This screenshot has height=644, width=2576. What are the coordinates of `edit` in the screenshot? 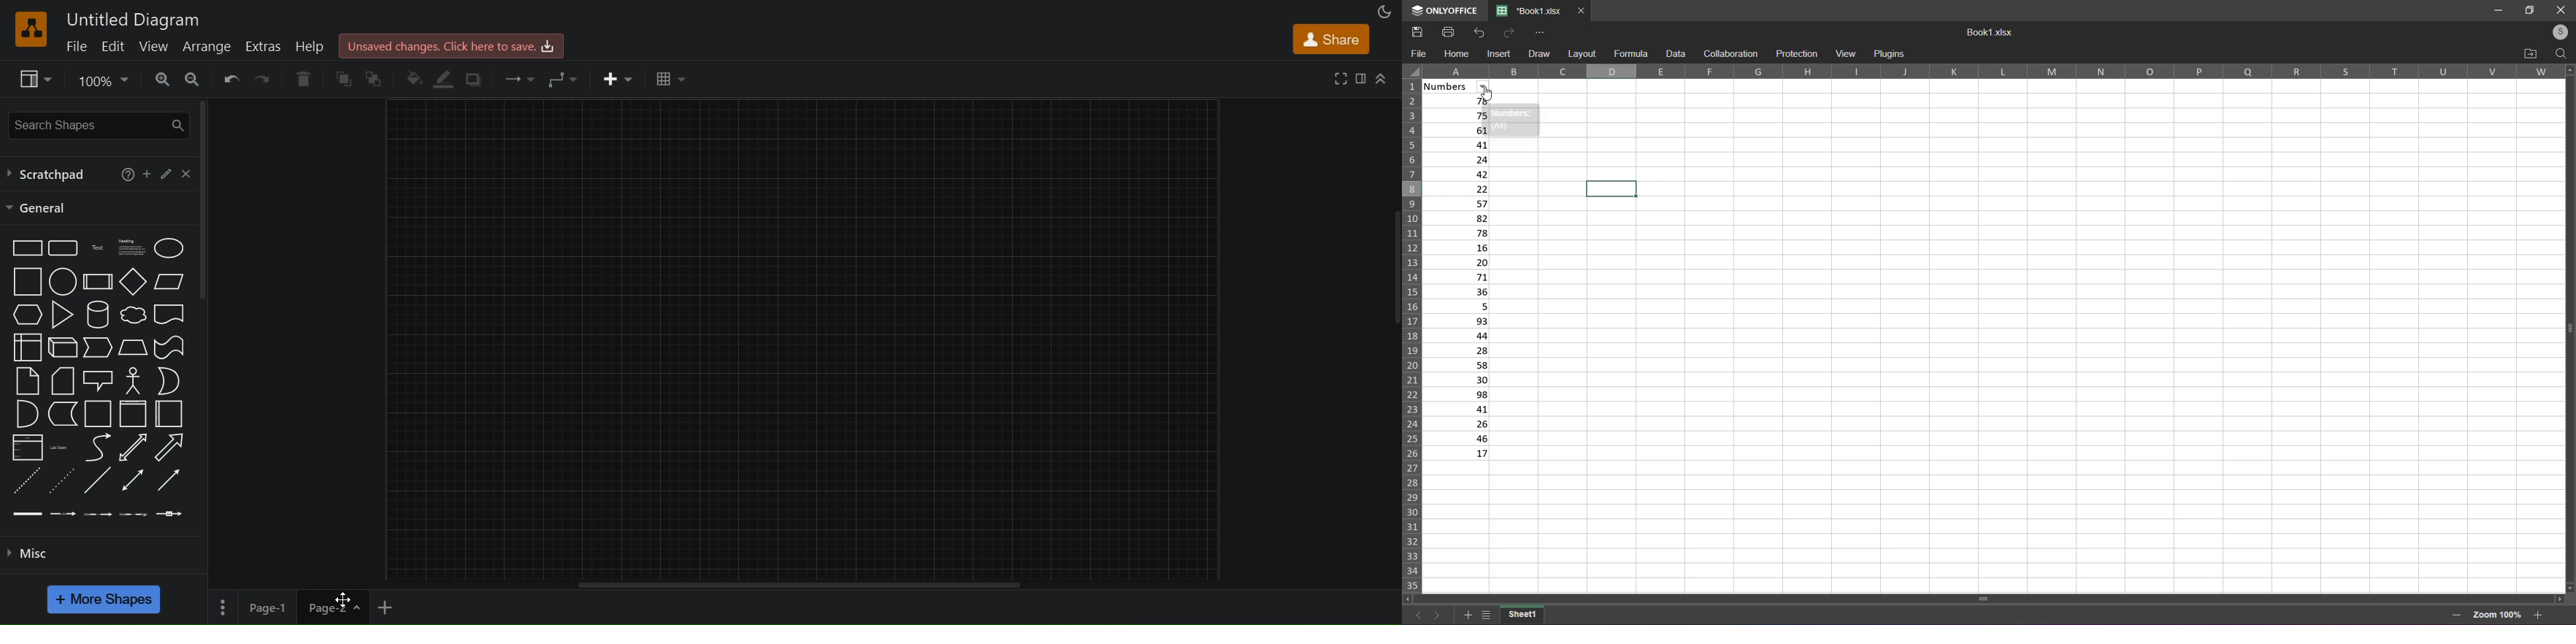 It's located at (165, 173).